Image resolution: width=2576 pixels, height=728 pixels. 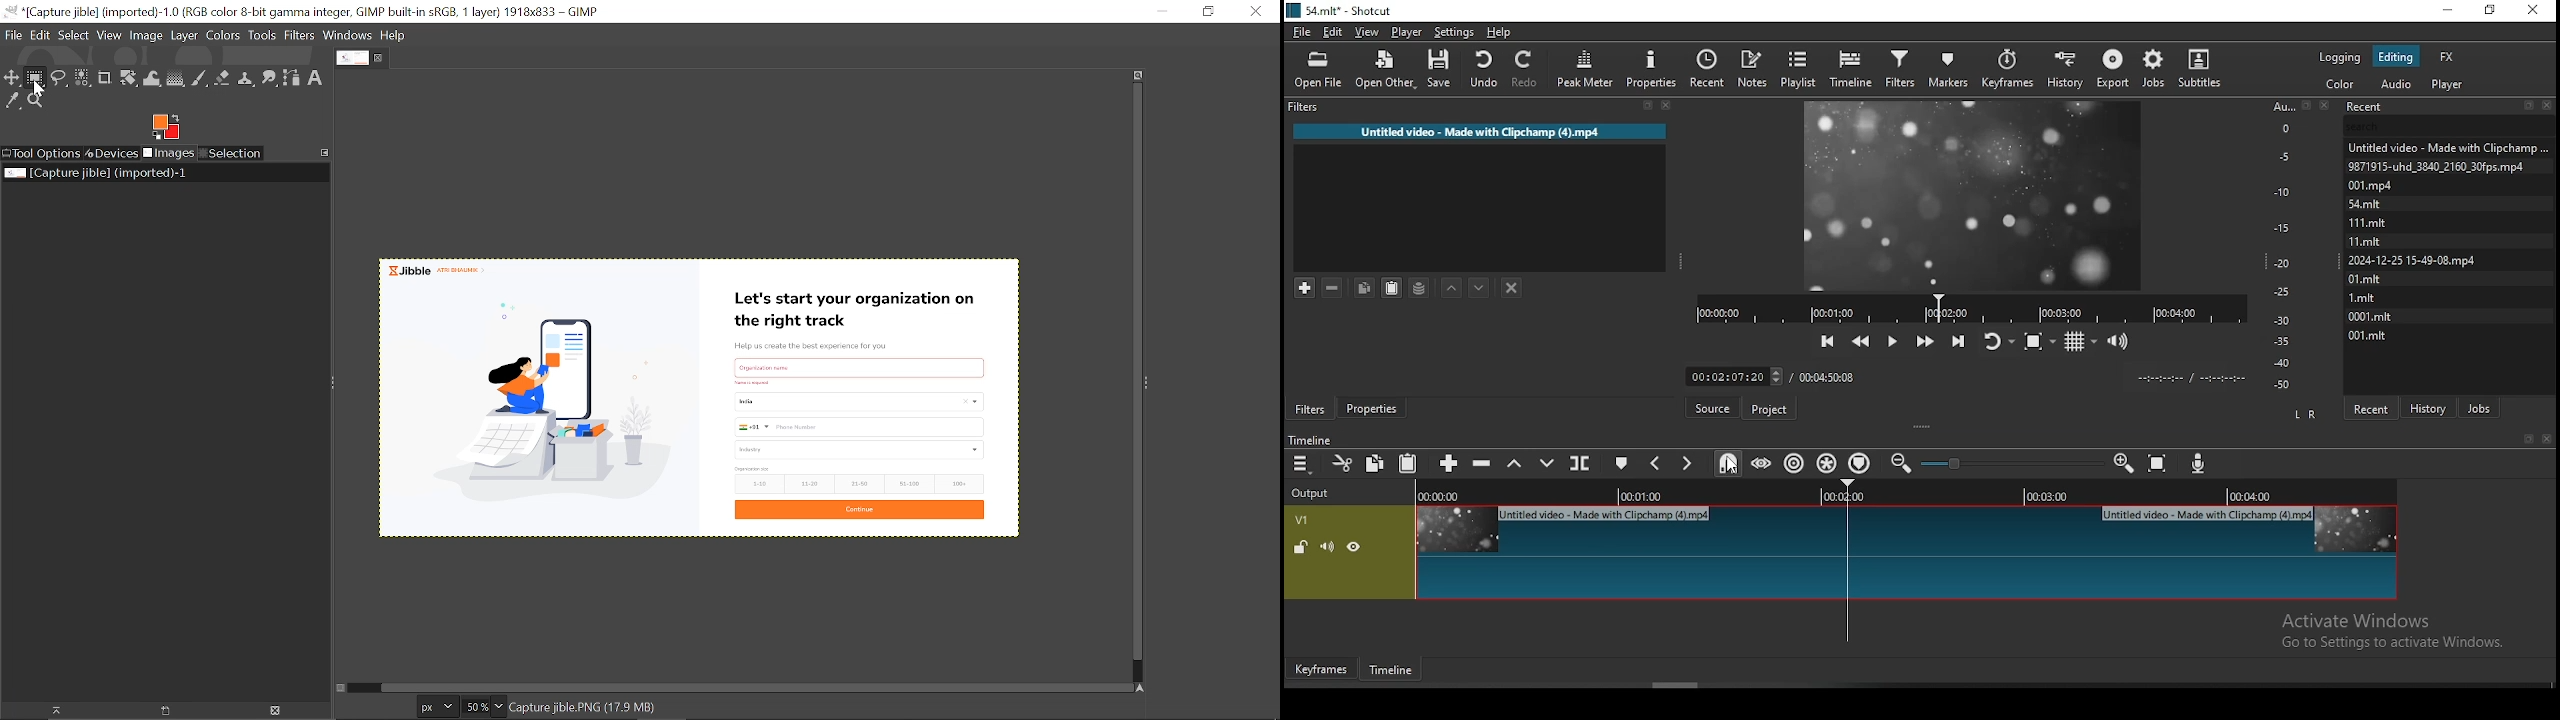 I want to click on ripple, so click(x=1794, y=465).